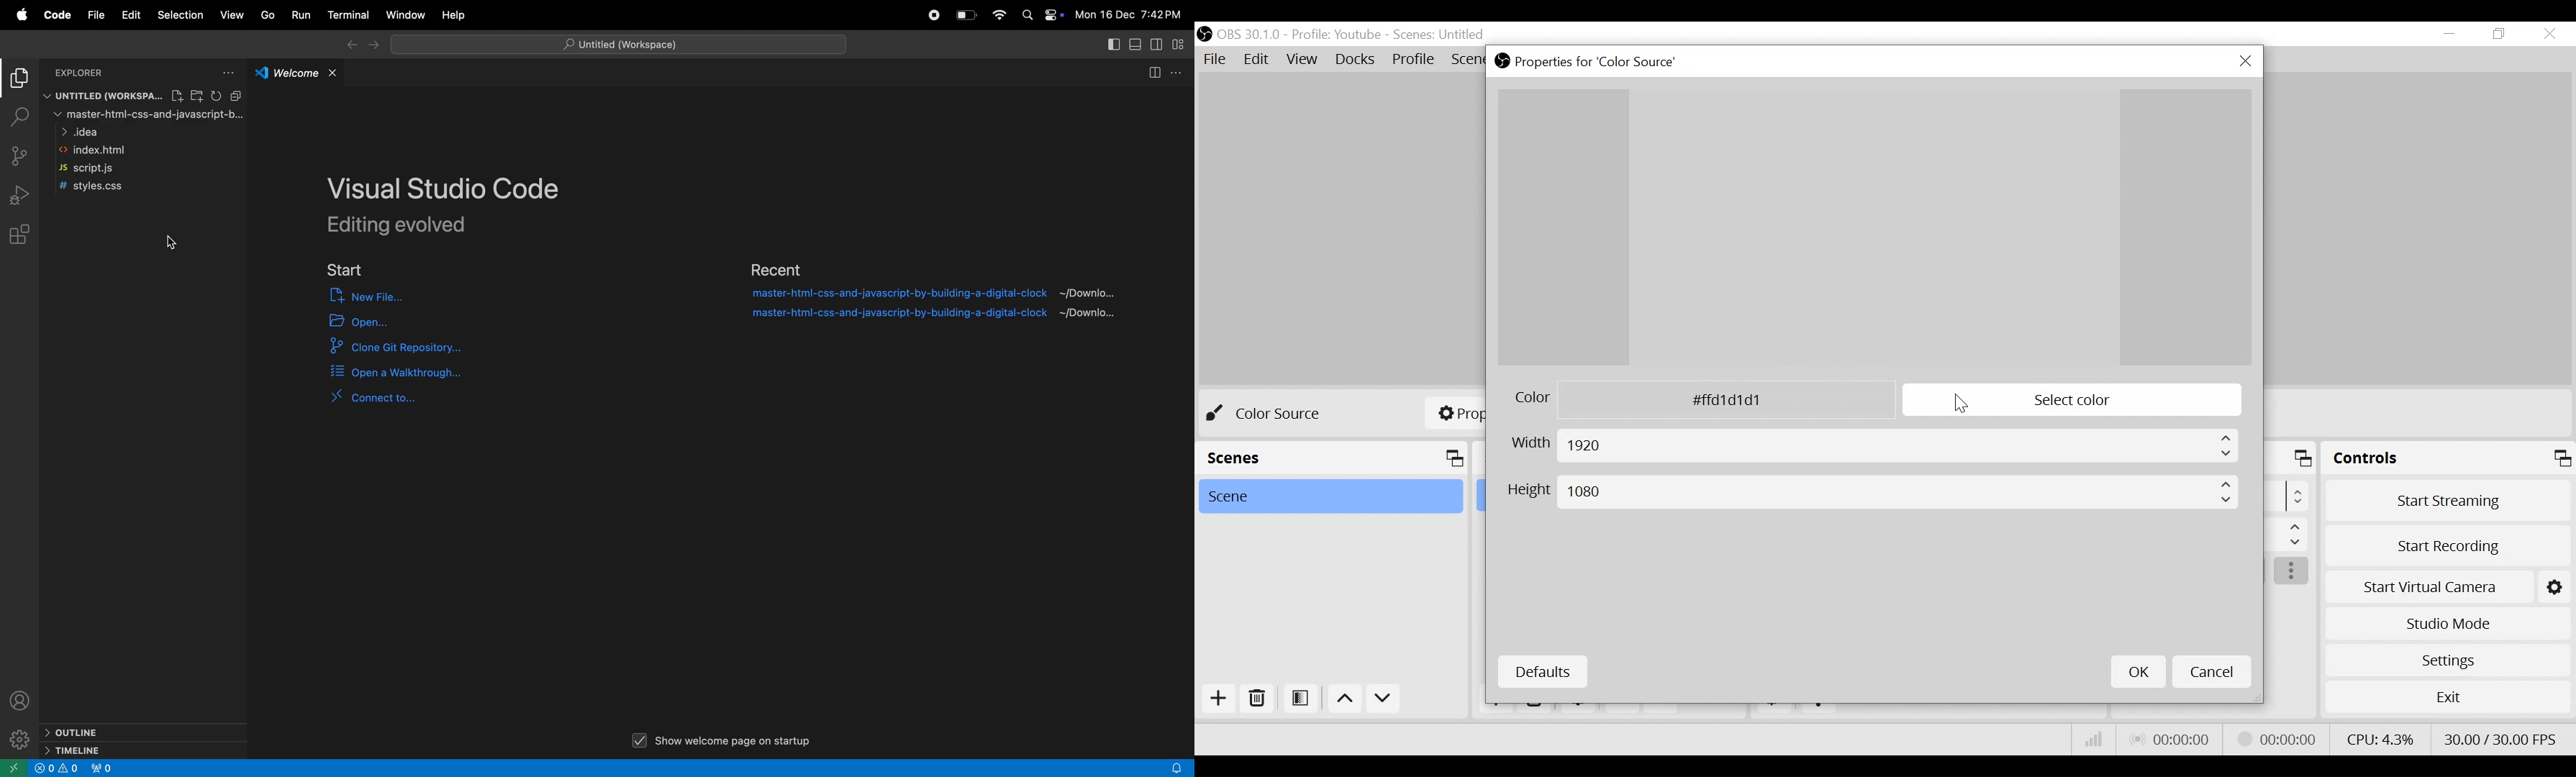  I want to click on Studio Mode, so click(2447, 624).